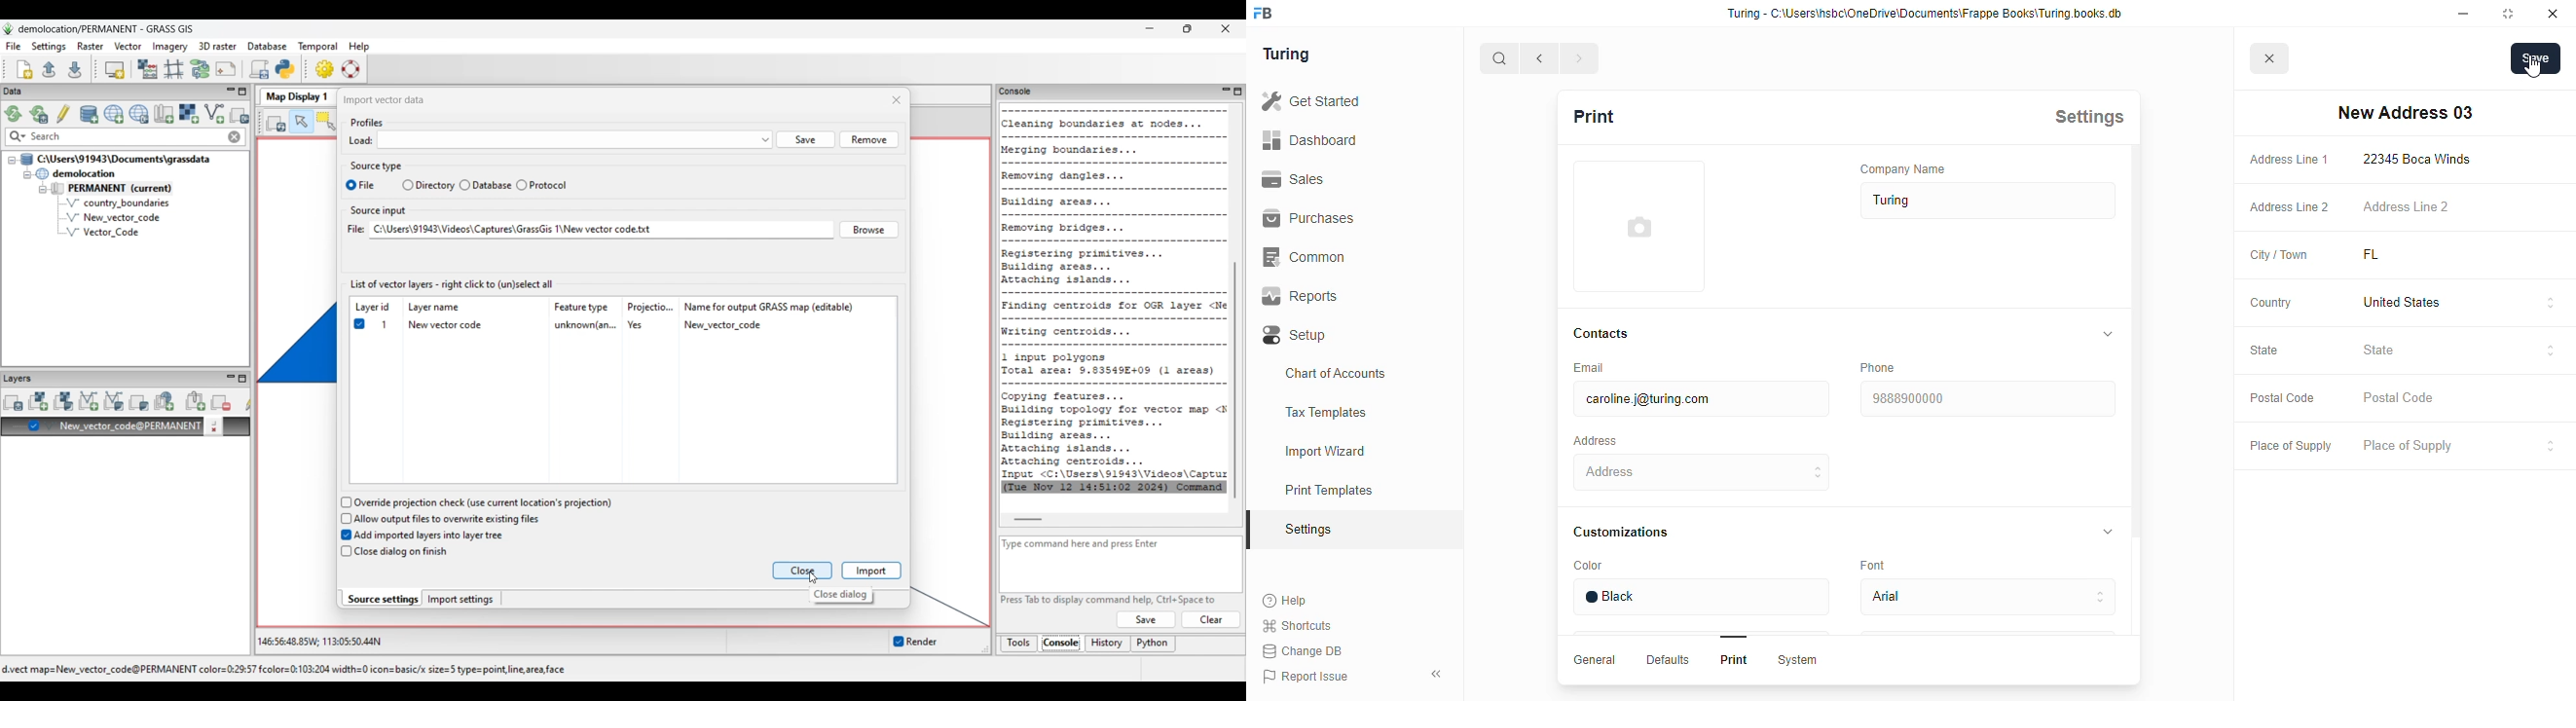 The image size is (2576, 728). Describe the element at coordinates (2421, 159) in the screenshot. I see `22345 Boca Winds` at that location.